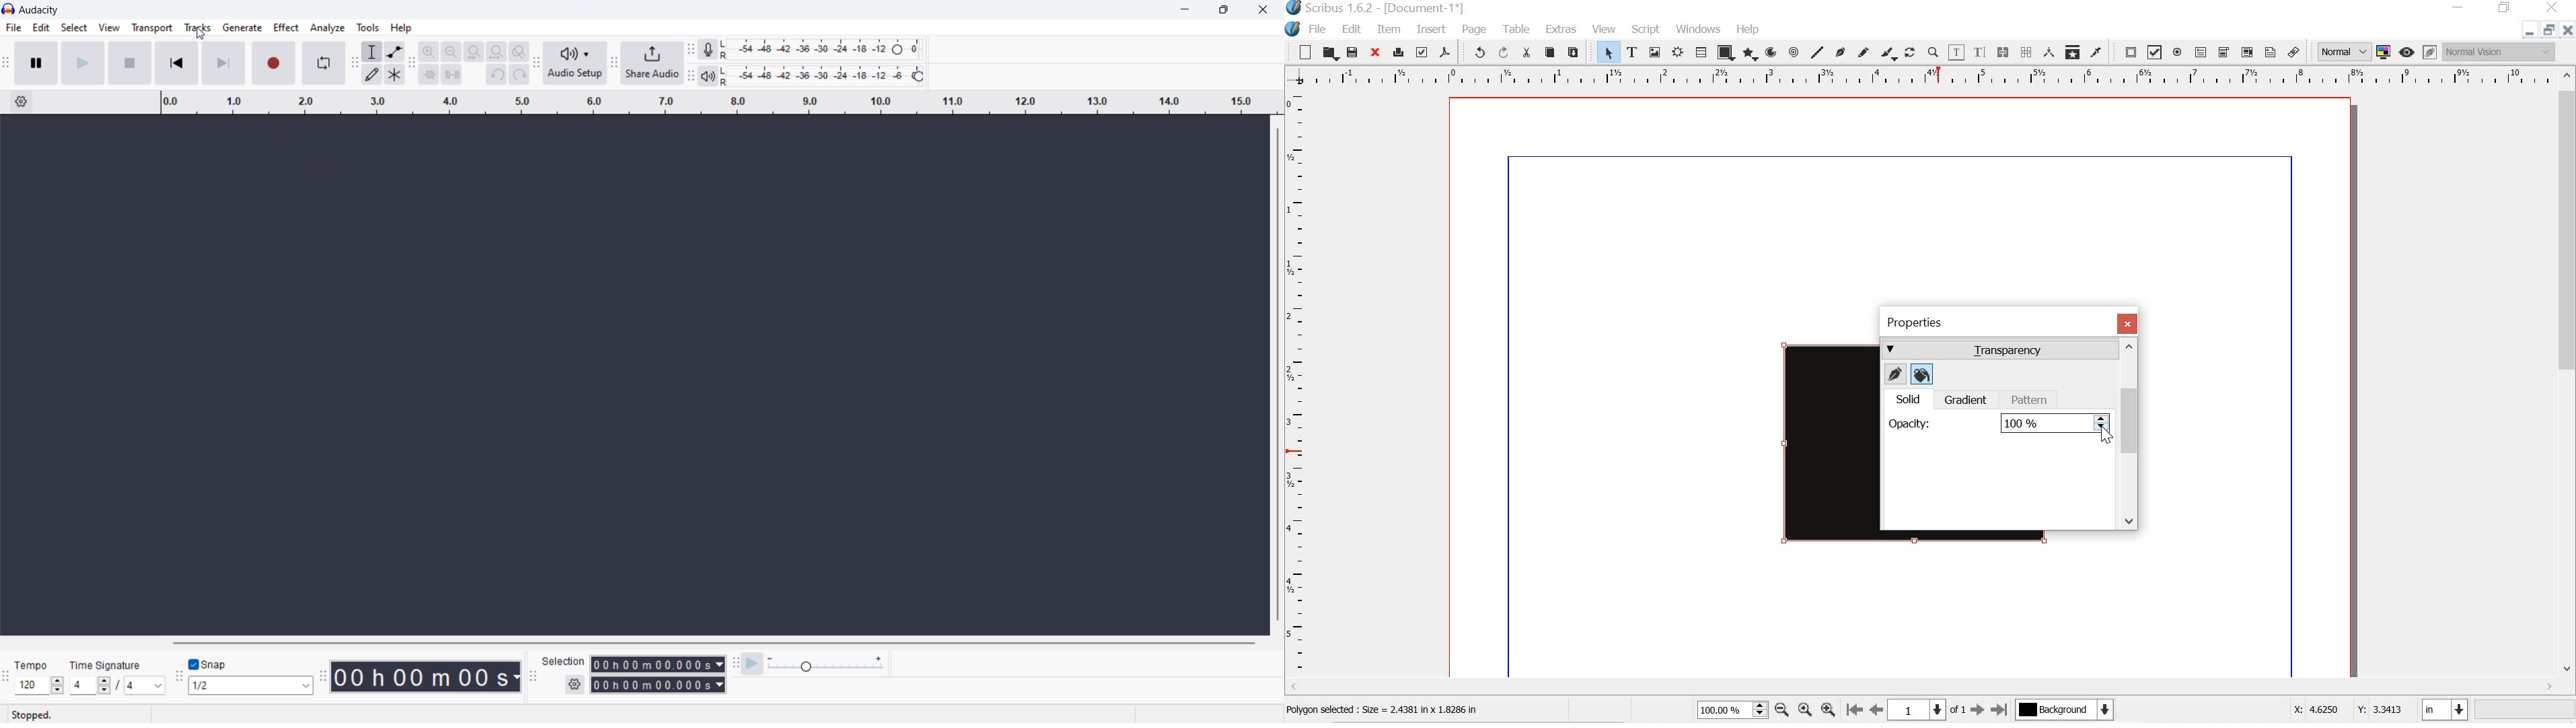  I want to click on skip to end, so click(223, 63).